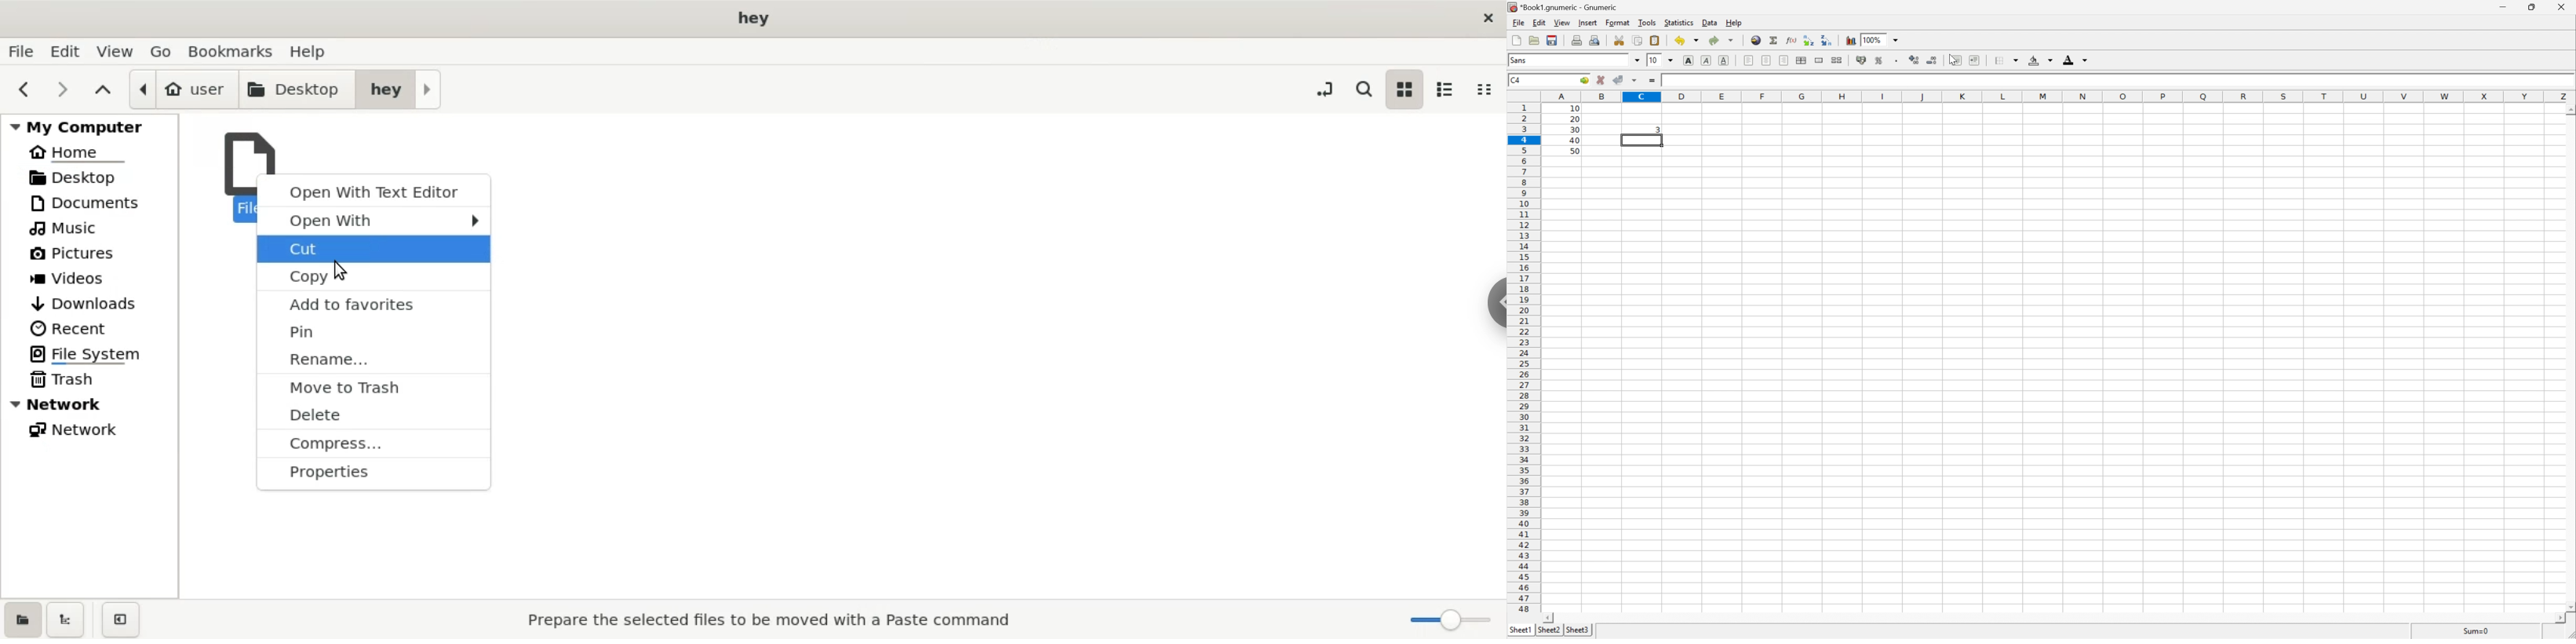 Image resolution: width=2576 pixels, height=644 pixels. Describe the element at coordinates (2504, 7) in the screenshot. I see `Minimize` at that location.